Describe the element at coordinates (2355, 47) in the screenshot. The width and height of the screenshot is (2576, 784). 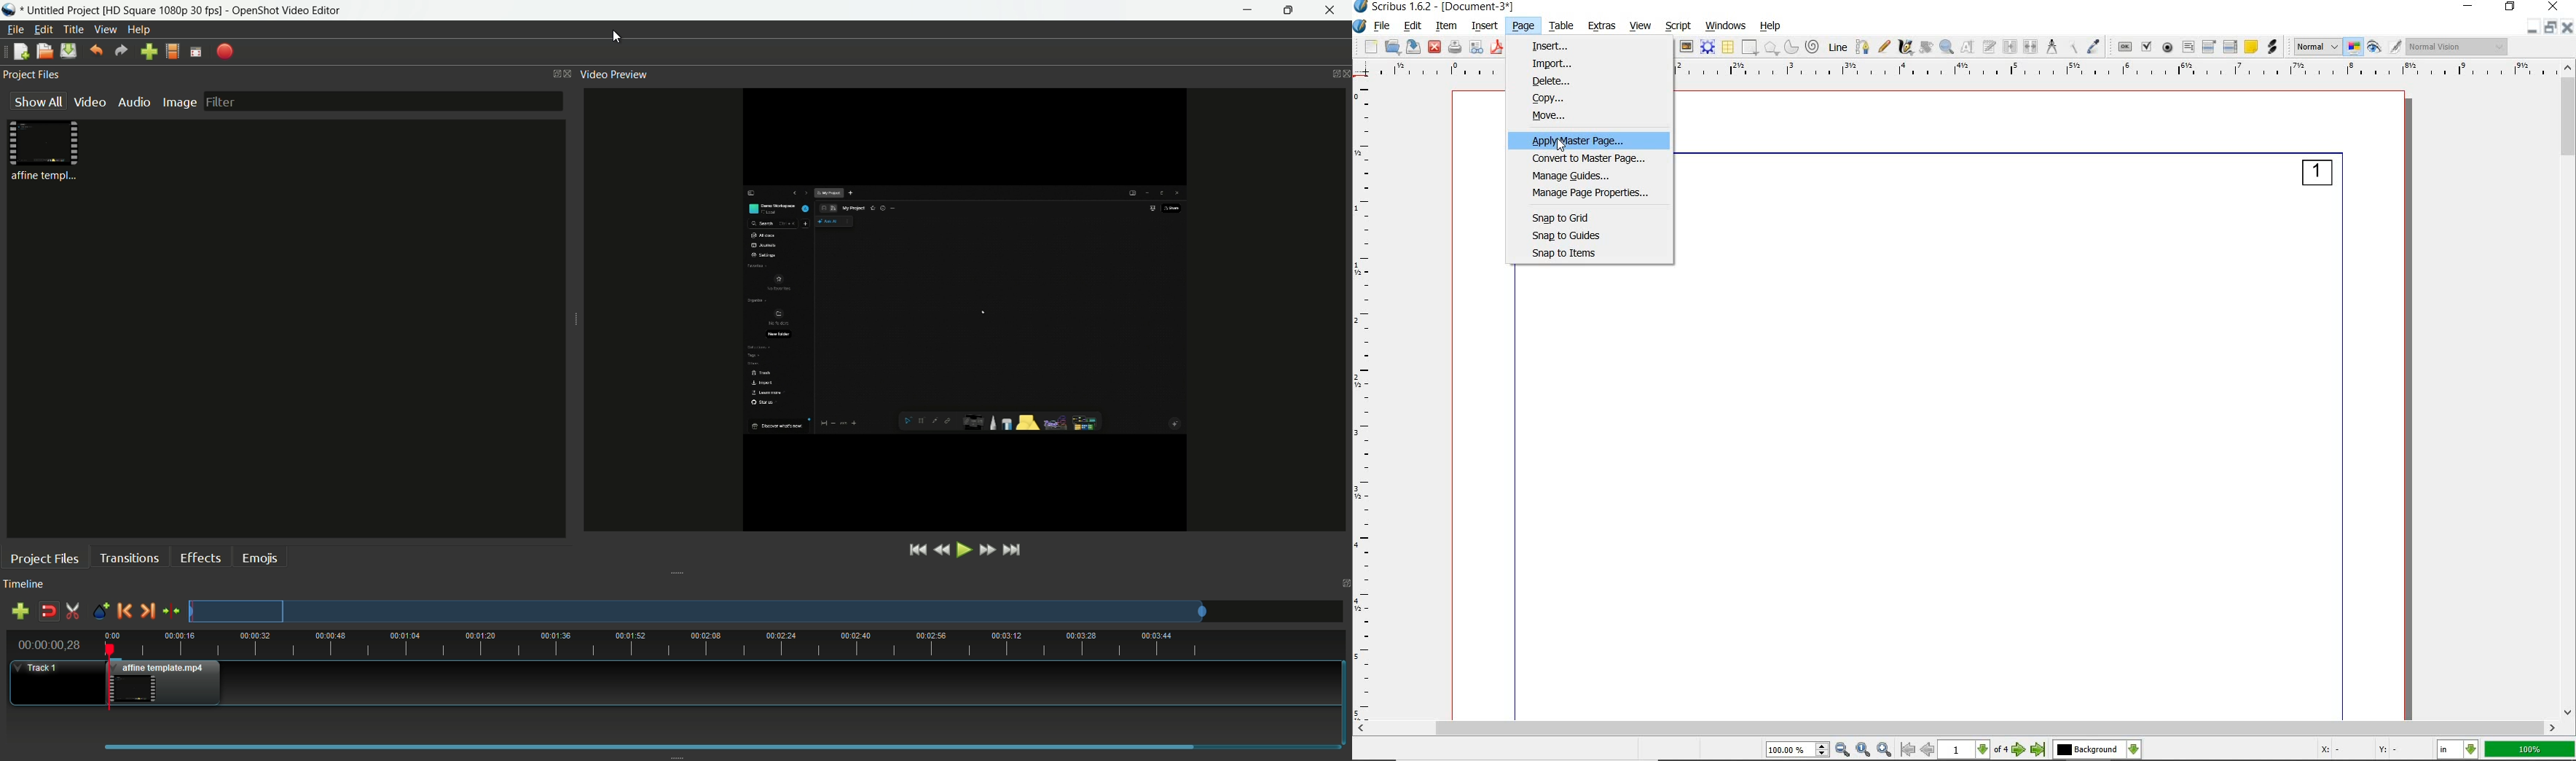
I see `toggle color management` at that location.